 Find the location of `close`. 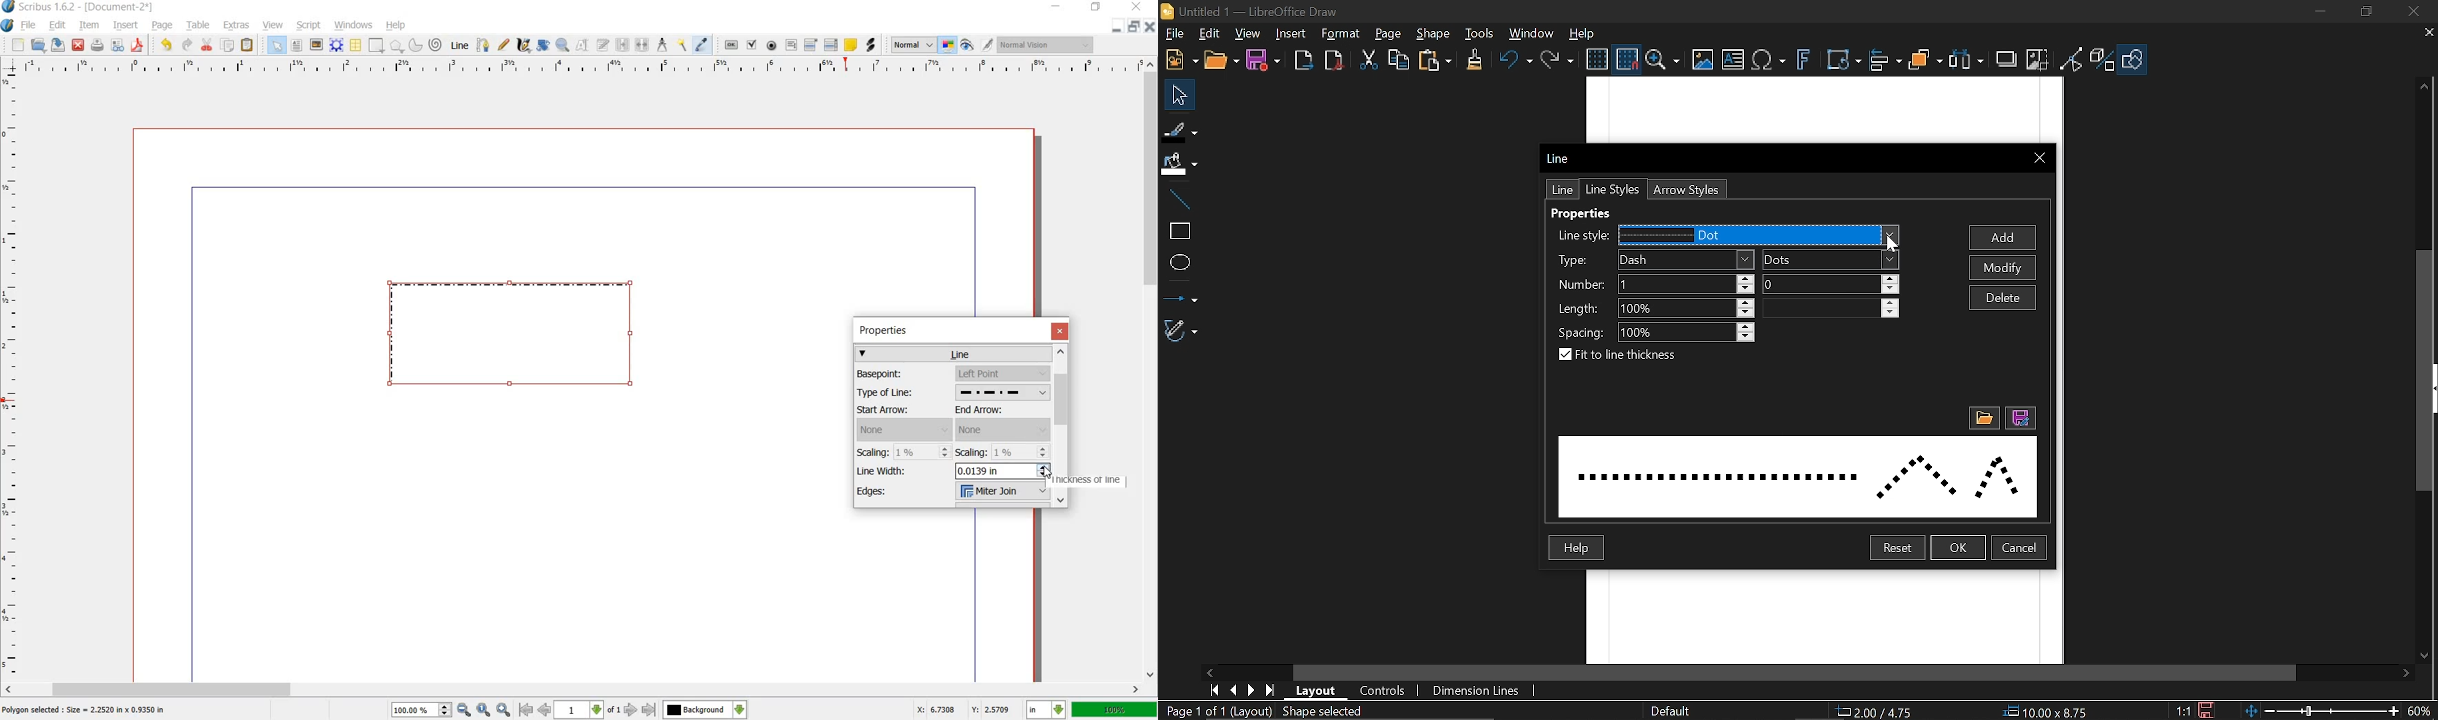

close is located at coordinates (1060, 330).